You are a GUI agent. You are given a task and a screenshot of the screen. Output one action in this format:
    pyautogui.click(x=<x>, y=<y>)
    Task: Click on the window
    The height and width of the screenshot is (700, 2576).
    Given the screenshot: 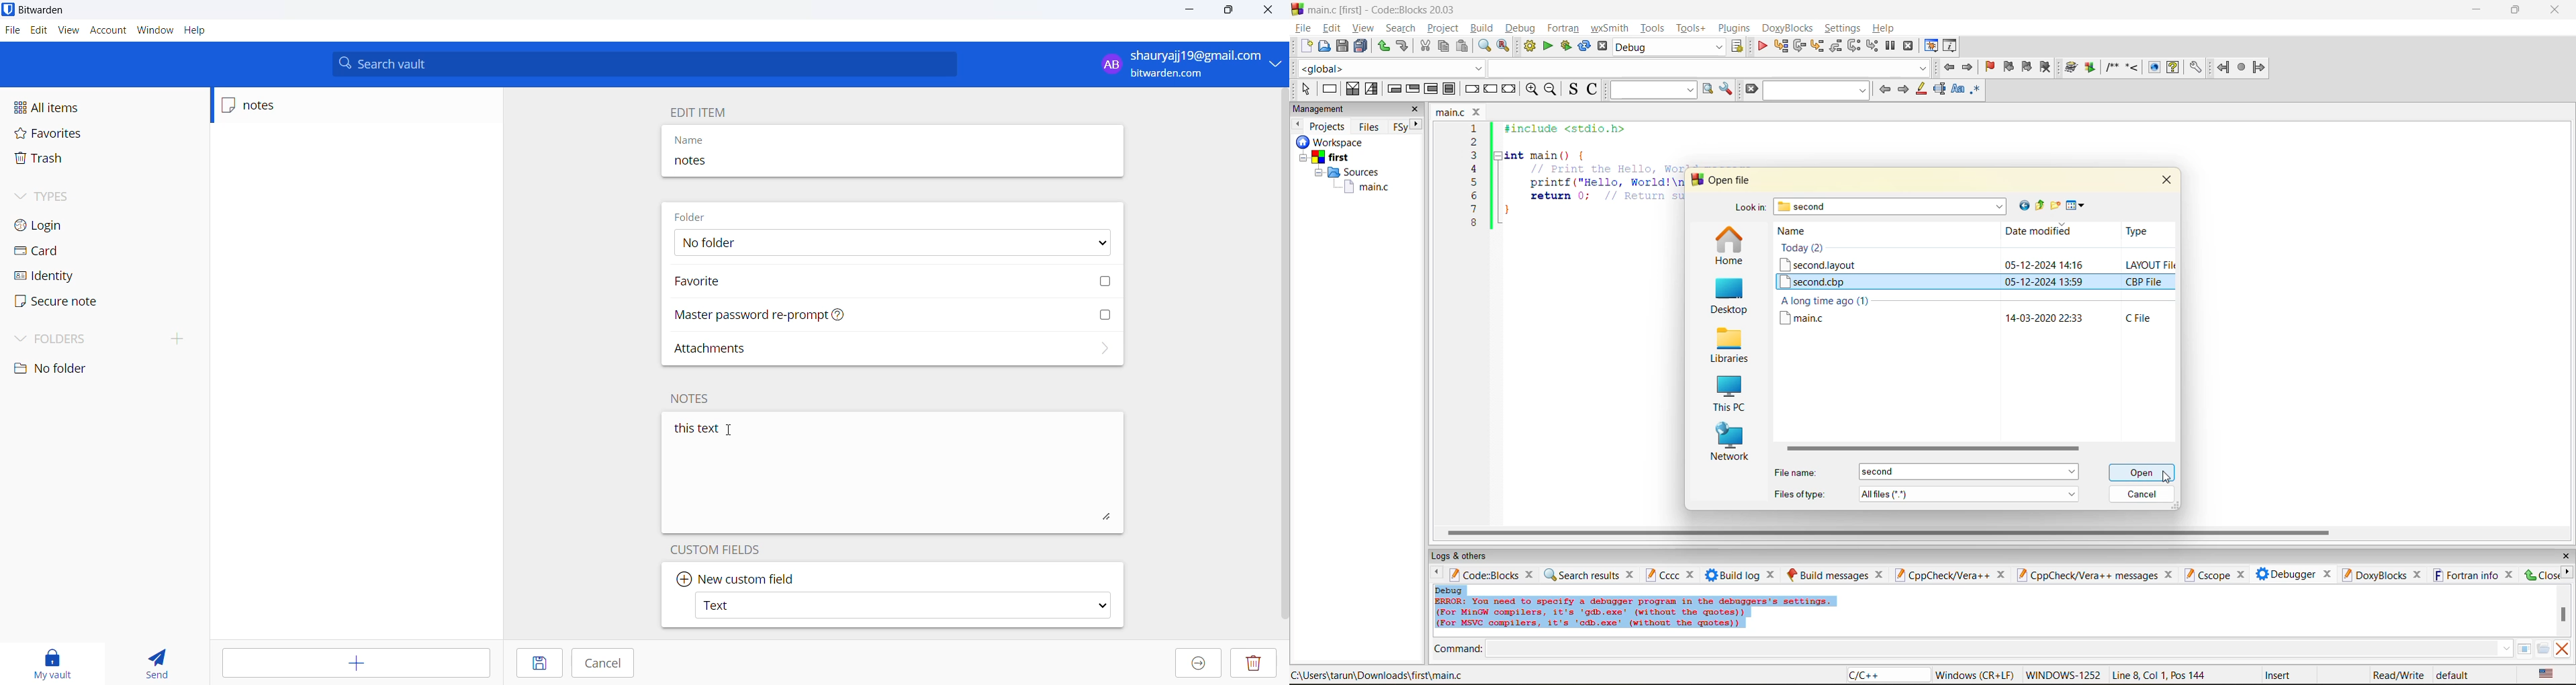 What is the action you would take?
    pyautogui.click(x=152, y=32)
    